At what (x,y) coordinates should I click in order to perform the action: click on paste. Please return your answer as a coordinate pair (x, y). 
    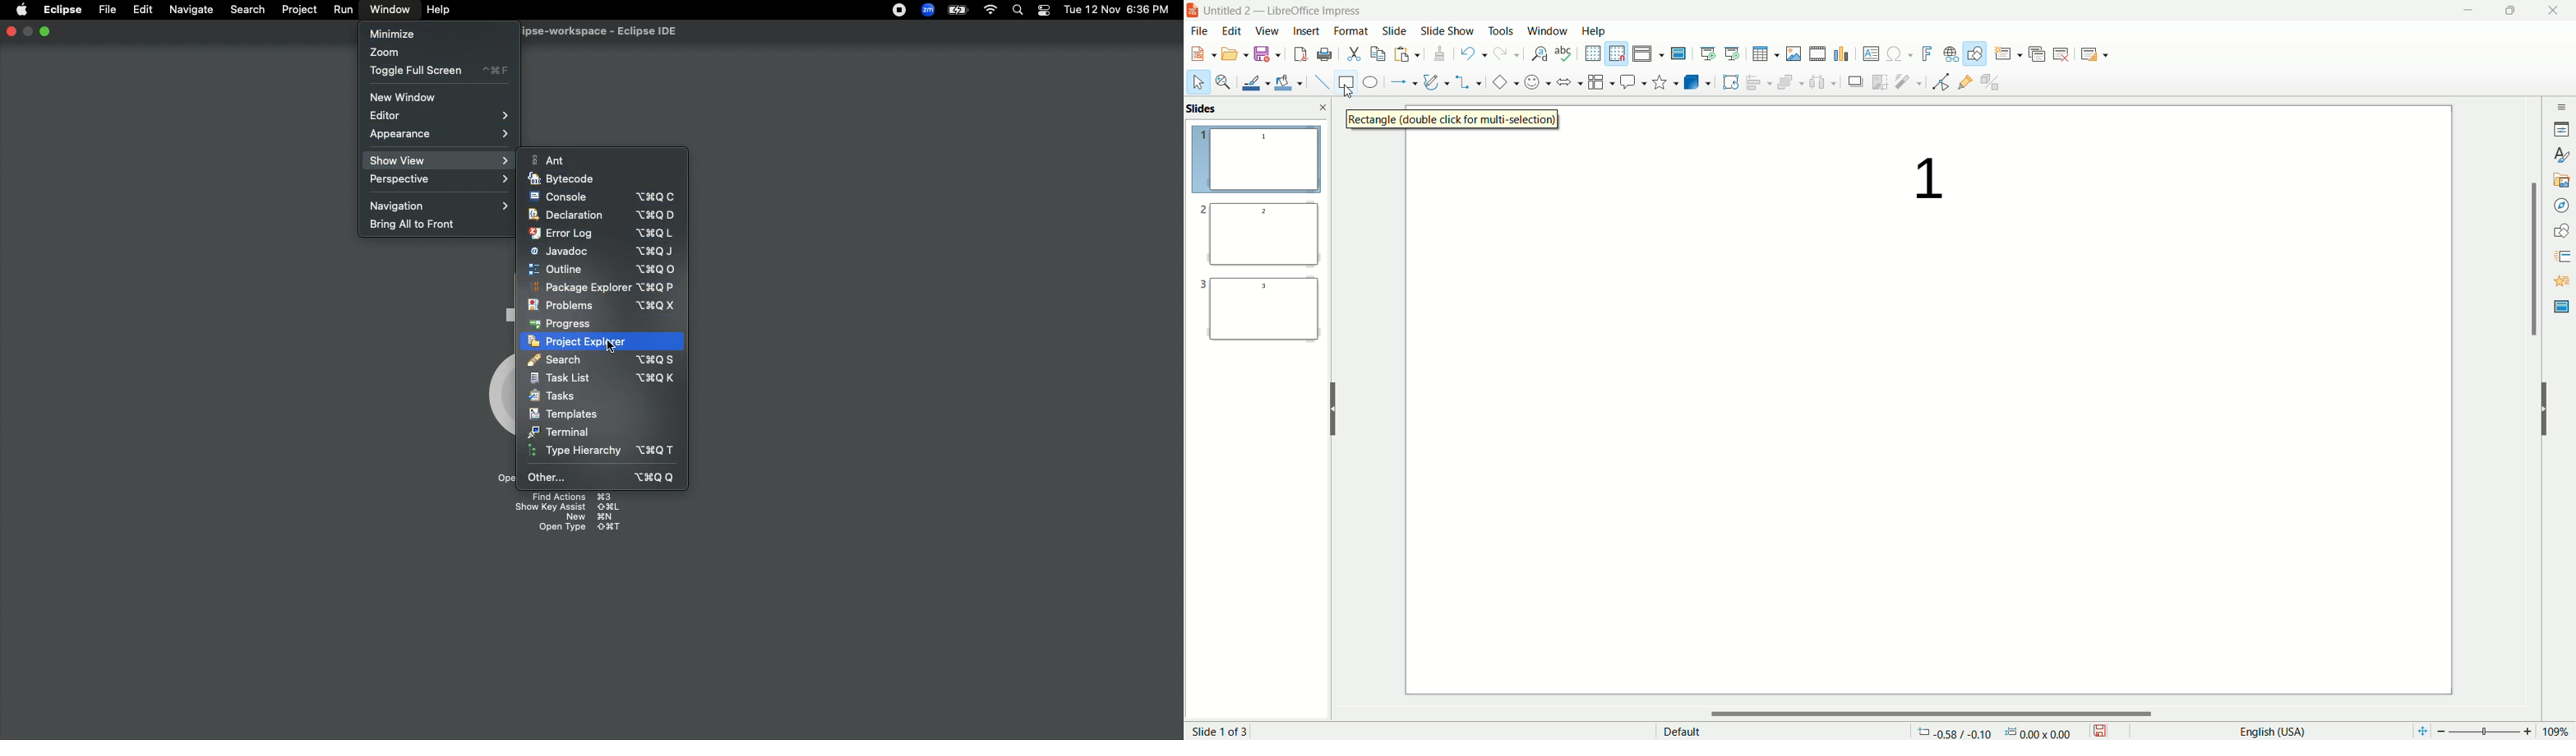
    Looking at the image, I should click on (1408, 55).